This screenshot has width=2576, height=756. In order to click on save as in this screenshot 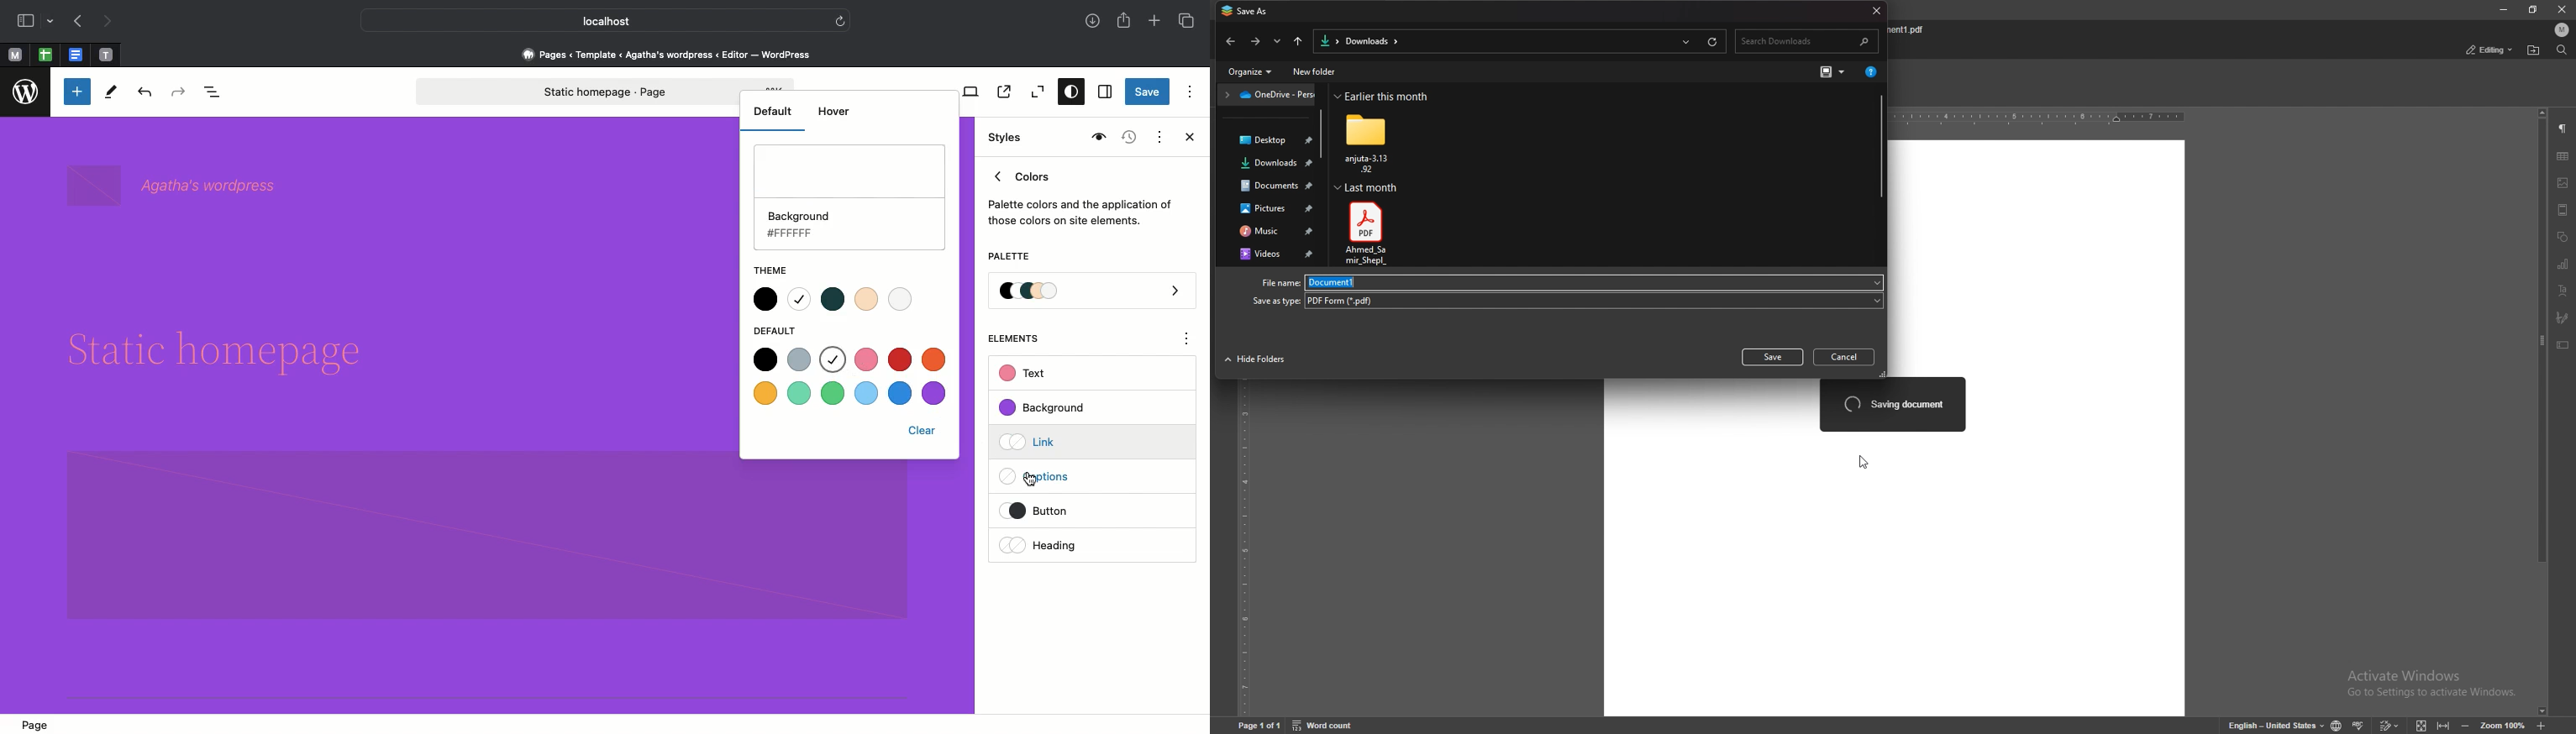, I will do `click(1249, 11)`.